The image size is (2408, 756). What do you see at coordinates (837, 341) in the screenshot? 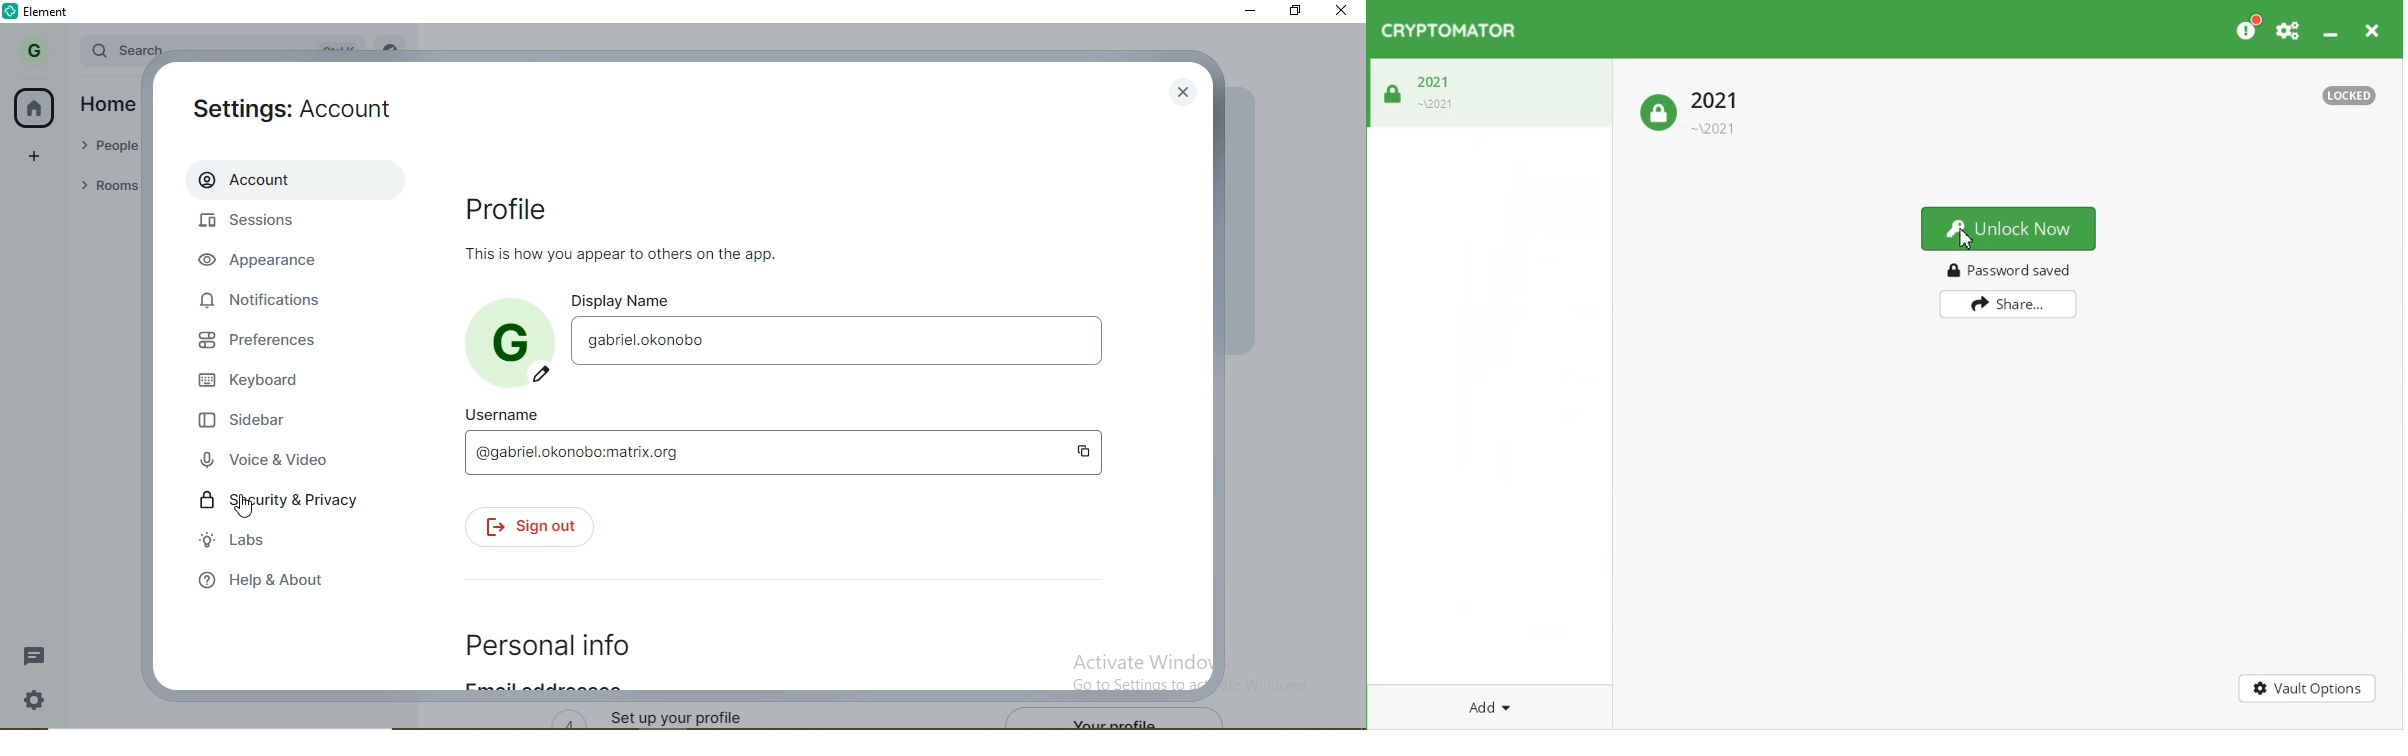
I see `gabriel.okonobo` at bounding box center [837, 341].